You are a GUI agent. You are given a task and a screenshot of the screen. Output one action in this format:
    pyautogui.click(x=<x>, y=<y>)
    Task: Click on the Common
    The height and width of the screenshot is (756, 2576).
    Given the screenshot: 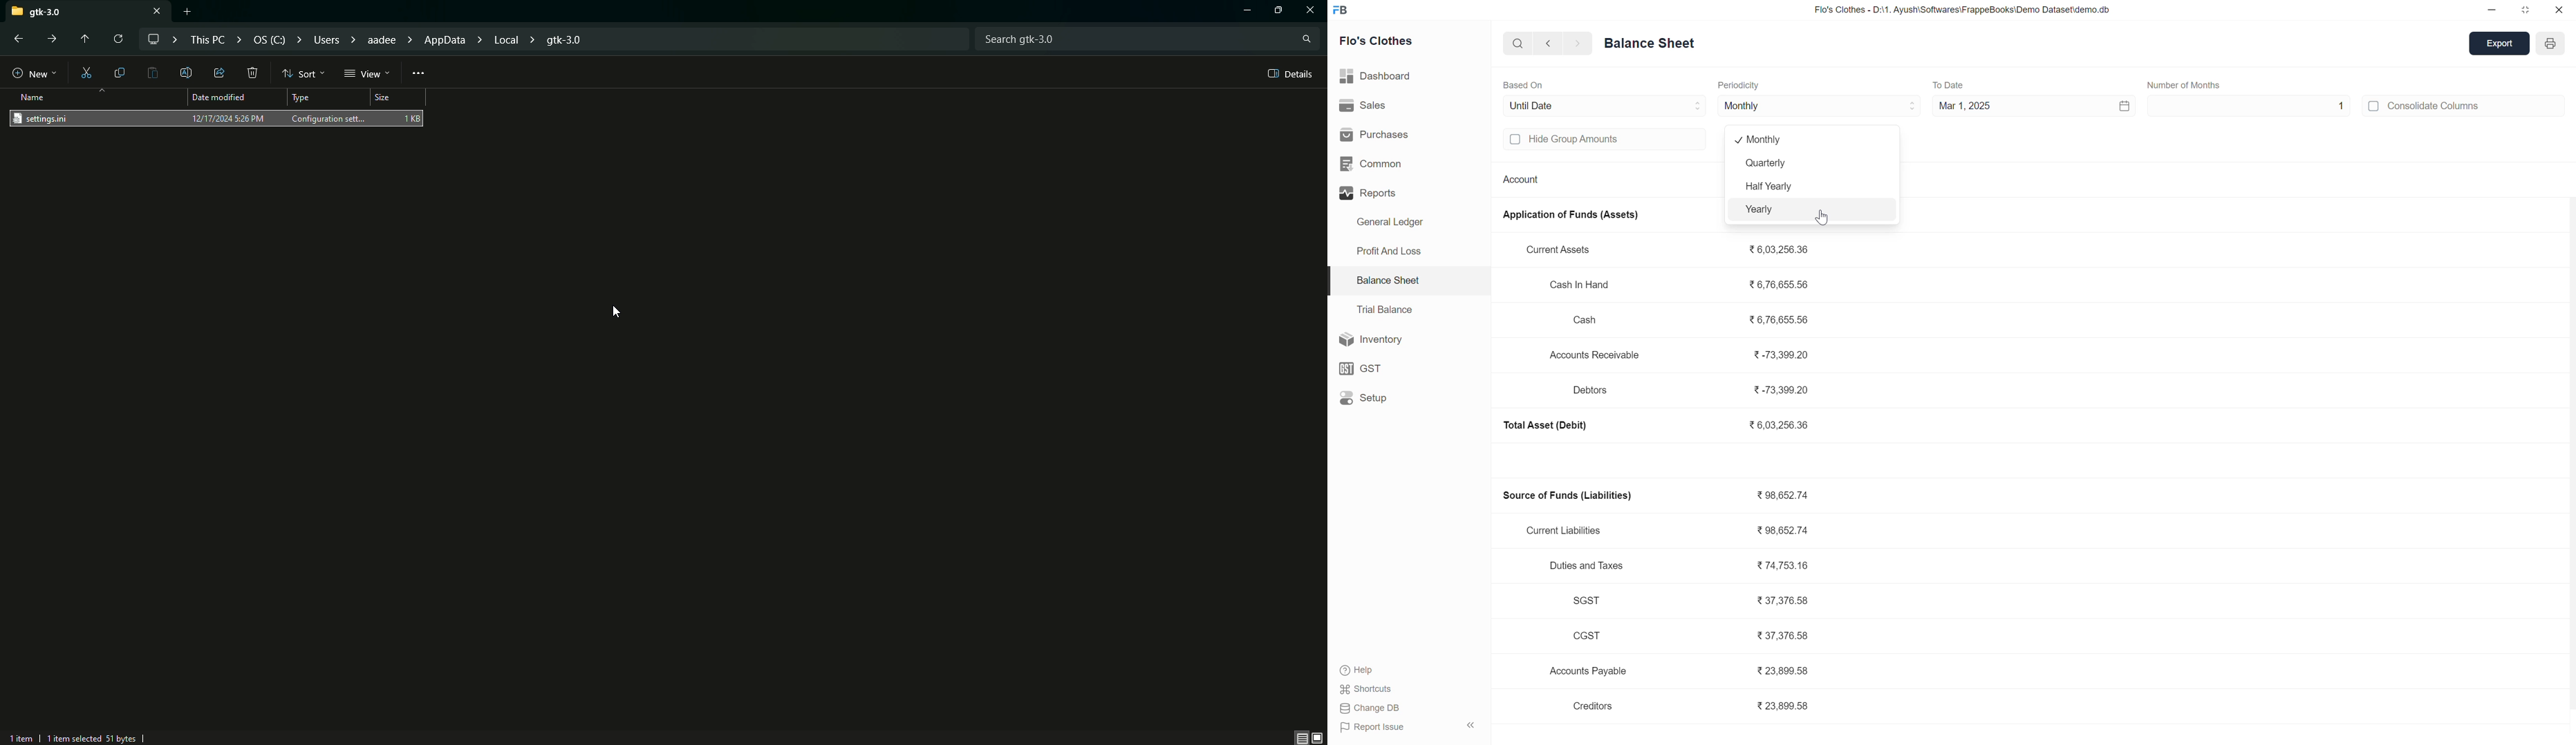 What is the action you would take?
    pyautogui.click(x=1385, y=164)
    